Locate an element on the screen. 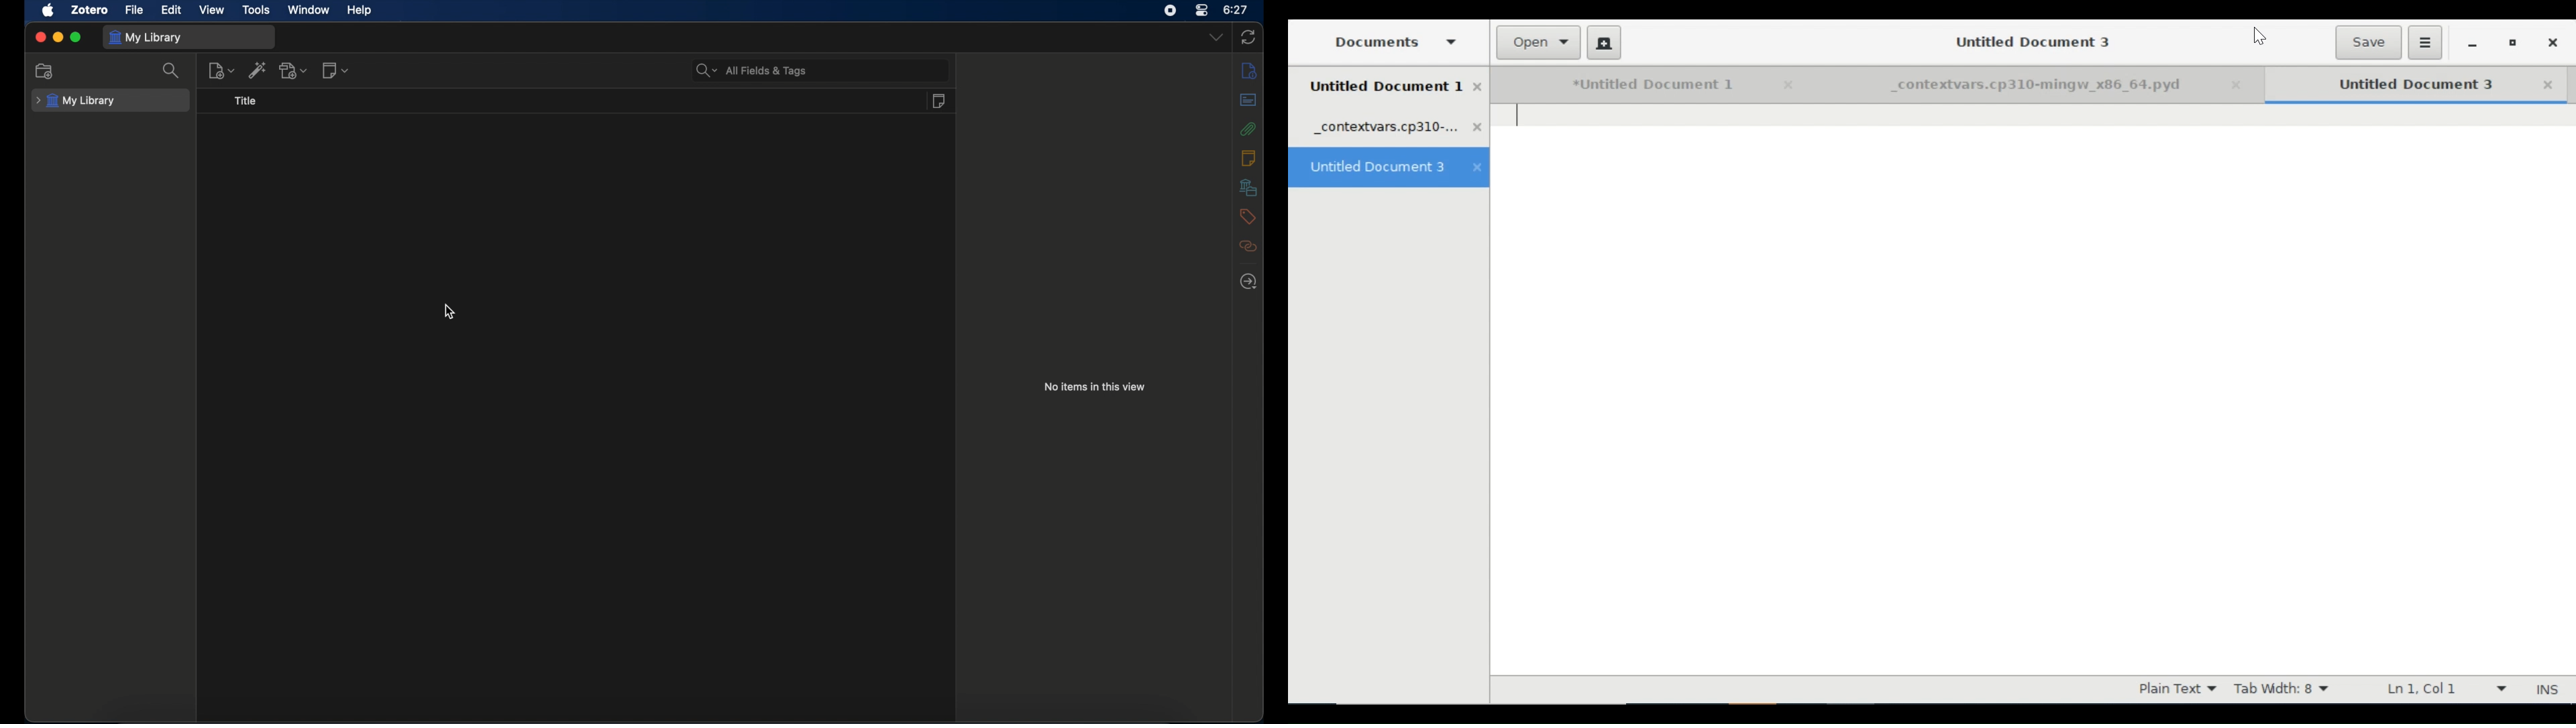 This screenshot has width=2576, height=728. tools is located at coordinates (256, 9).